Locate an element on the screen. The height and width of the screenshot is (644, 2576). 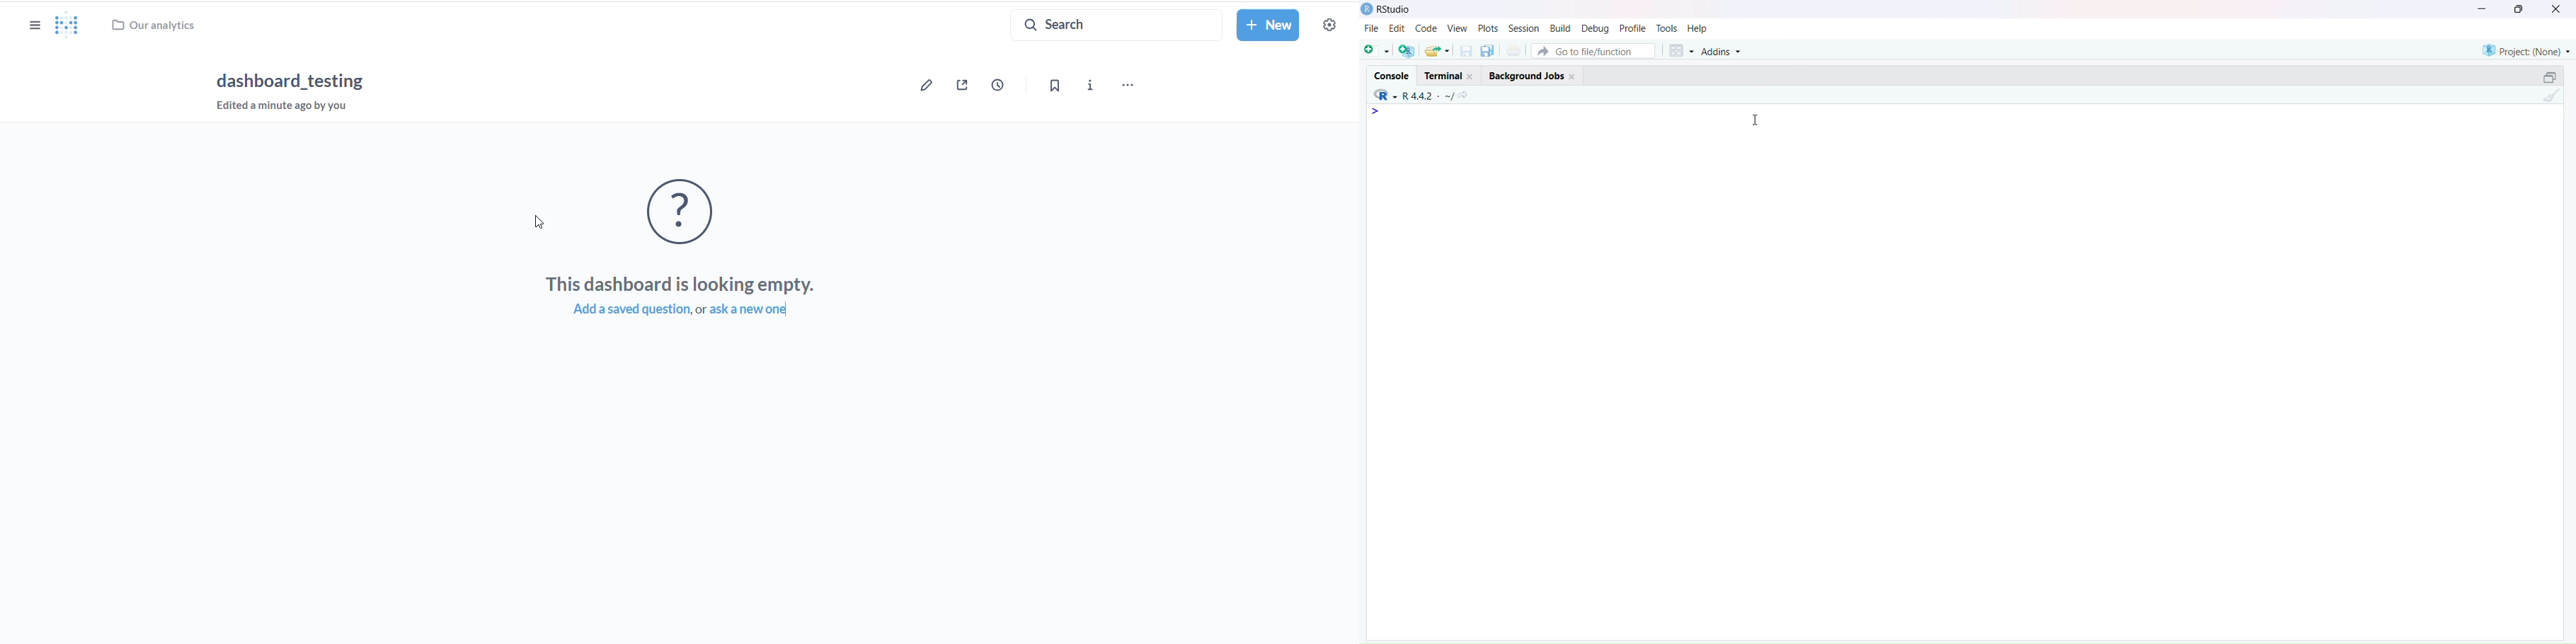
Rstudio is located at coordinates (1388, 10).